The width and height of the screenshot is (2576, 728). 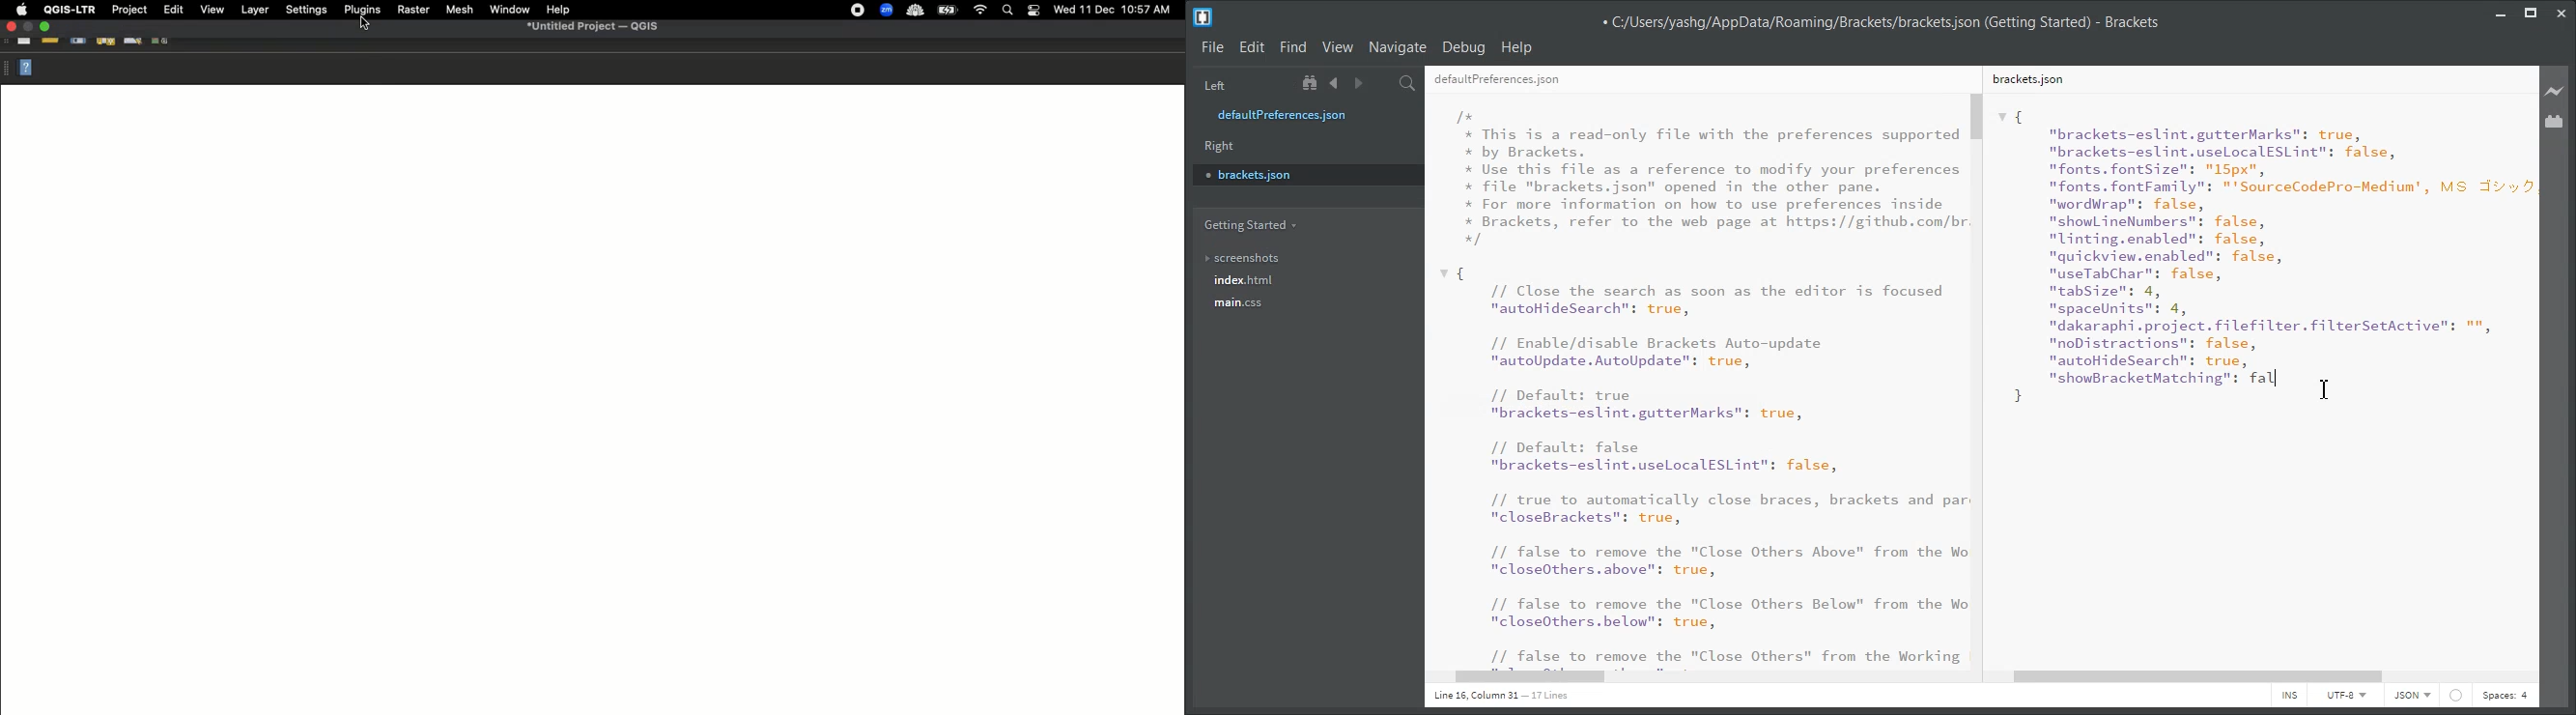 I want to click on Navigate, so click(x=1399, y=47).